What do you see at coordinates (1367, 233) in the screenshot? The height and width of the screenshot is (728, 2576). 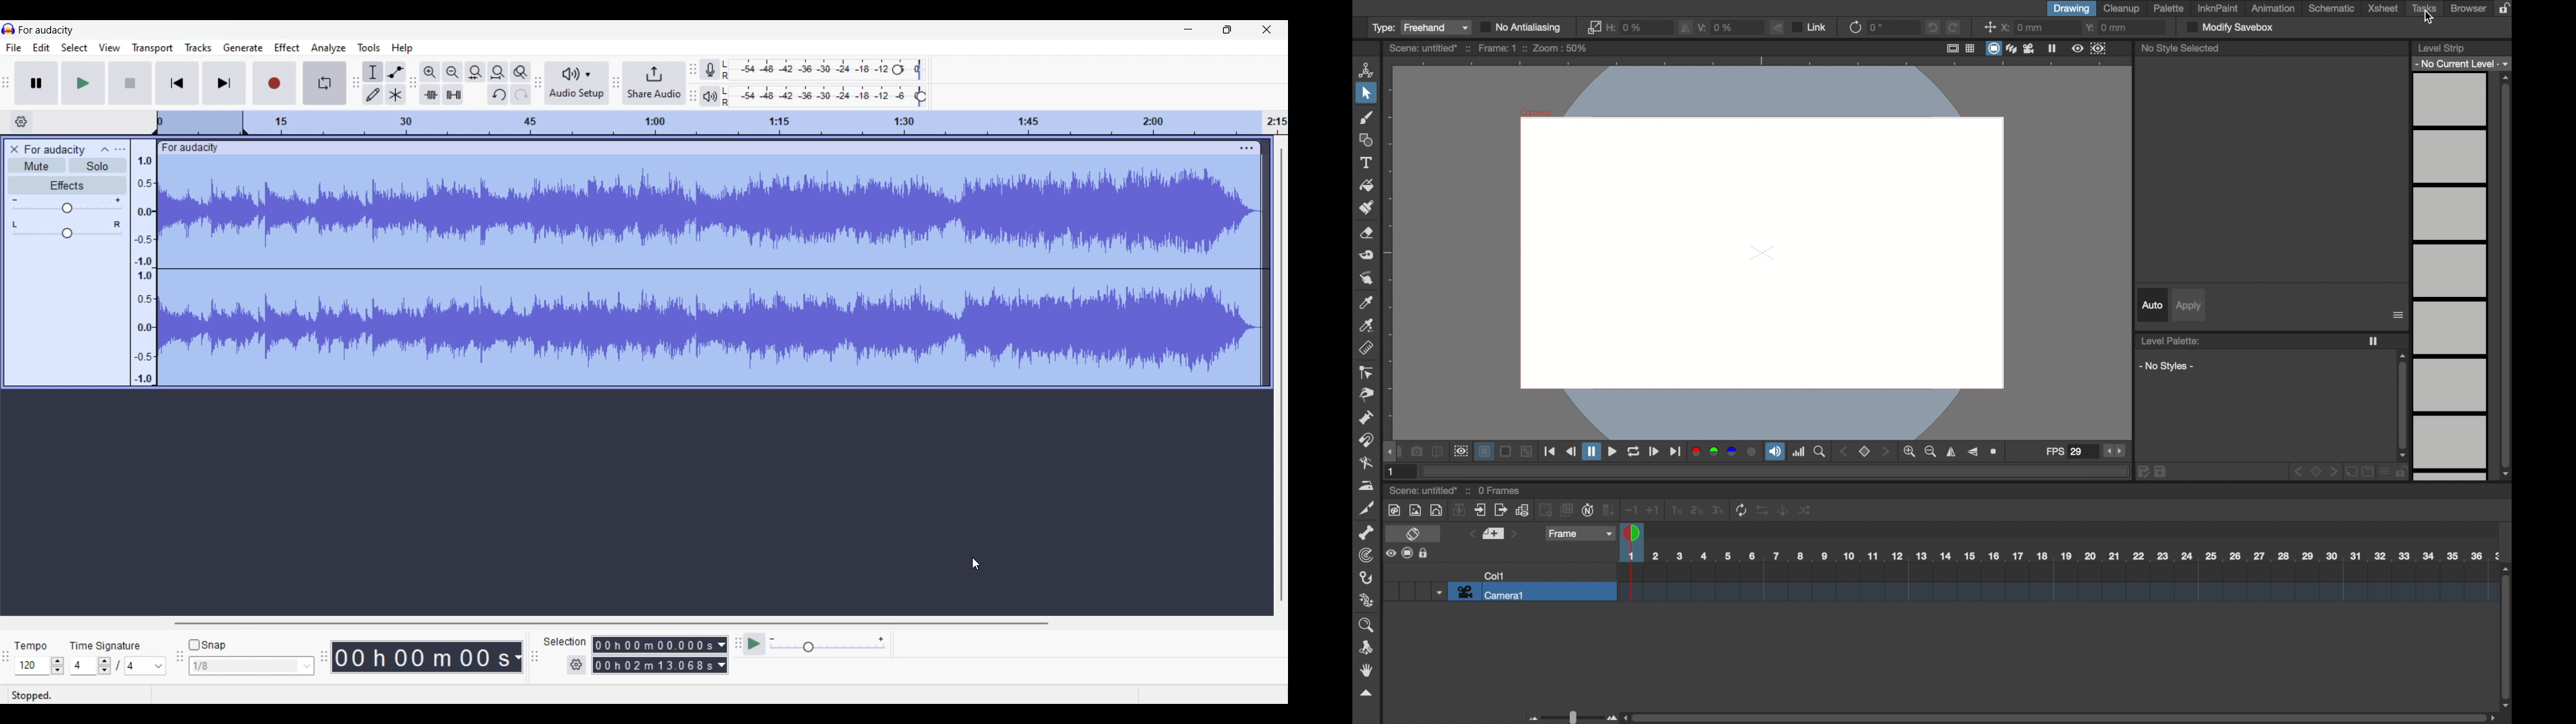 I see `eraser tool` at bounding box center [1367, 233].